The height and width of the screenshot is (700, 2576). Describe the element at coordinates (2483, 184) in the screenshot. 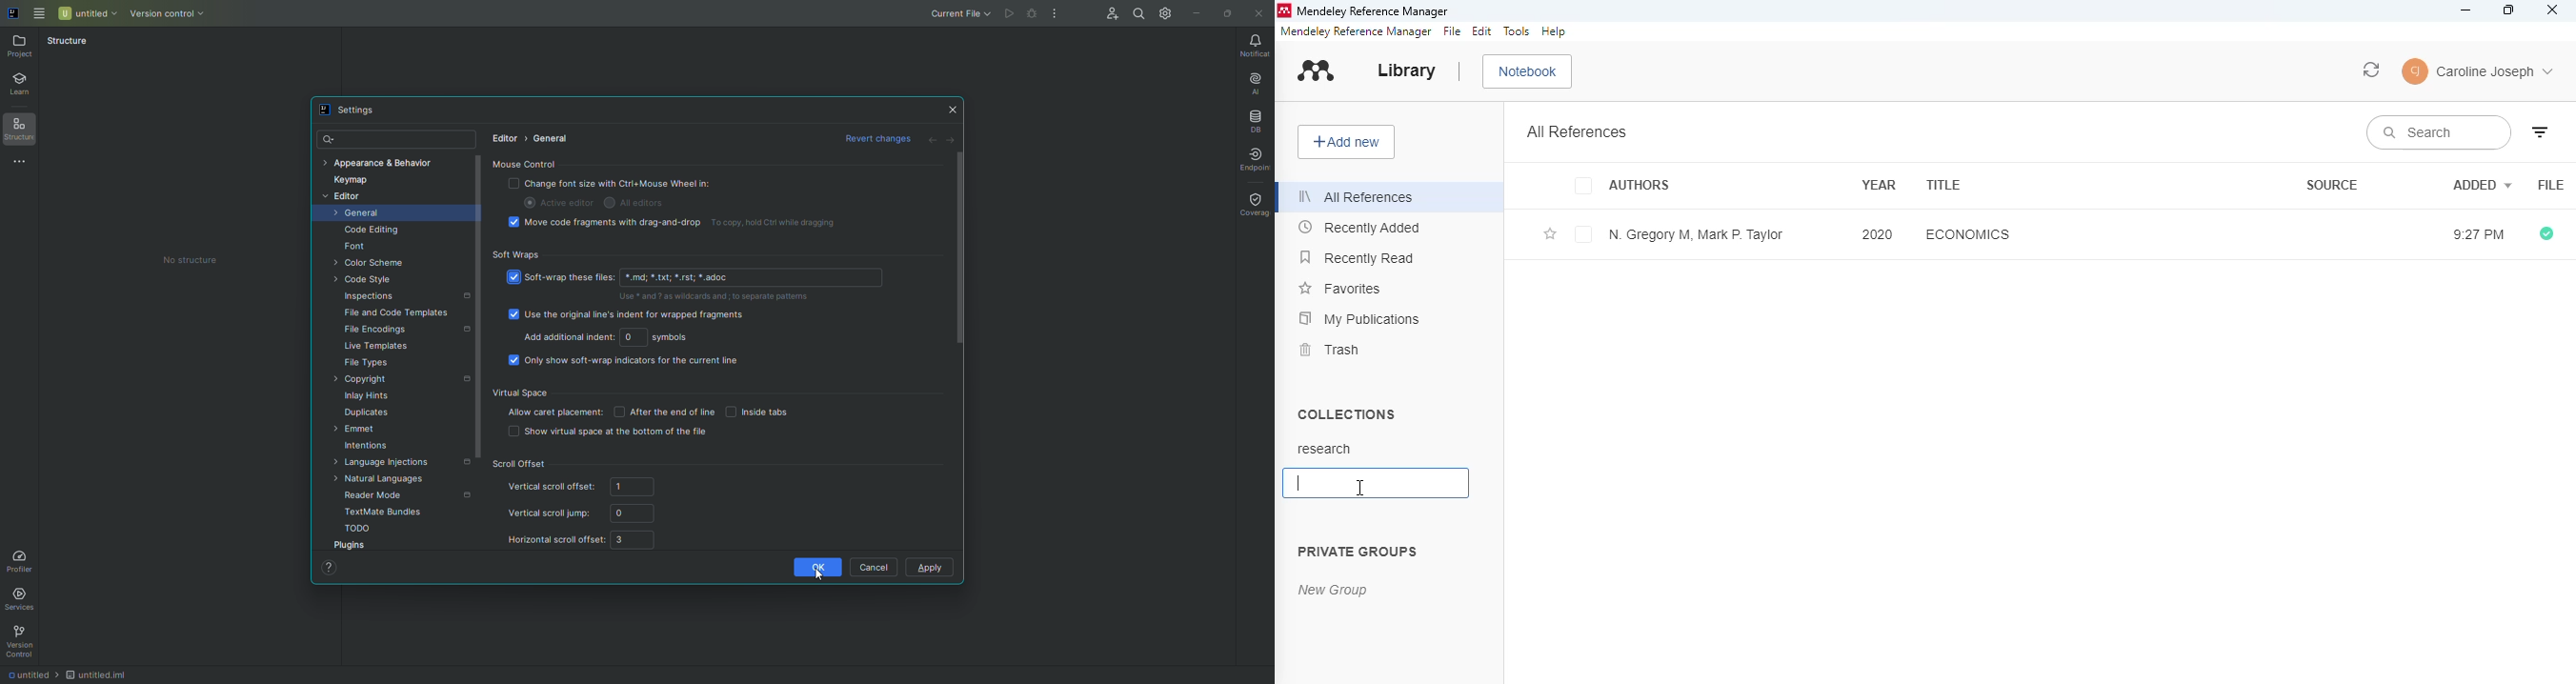

I see `added` at that location.